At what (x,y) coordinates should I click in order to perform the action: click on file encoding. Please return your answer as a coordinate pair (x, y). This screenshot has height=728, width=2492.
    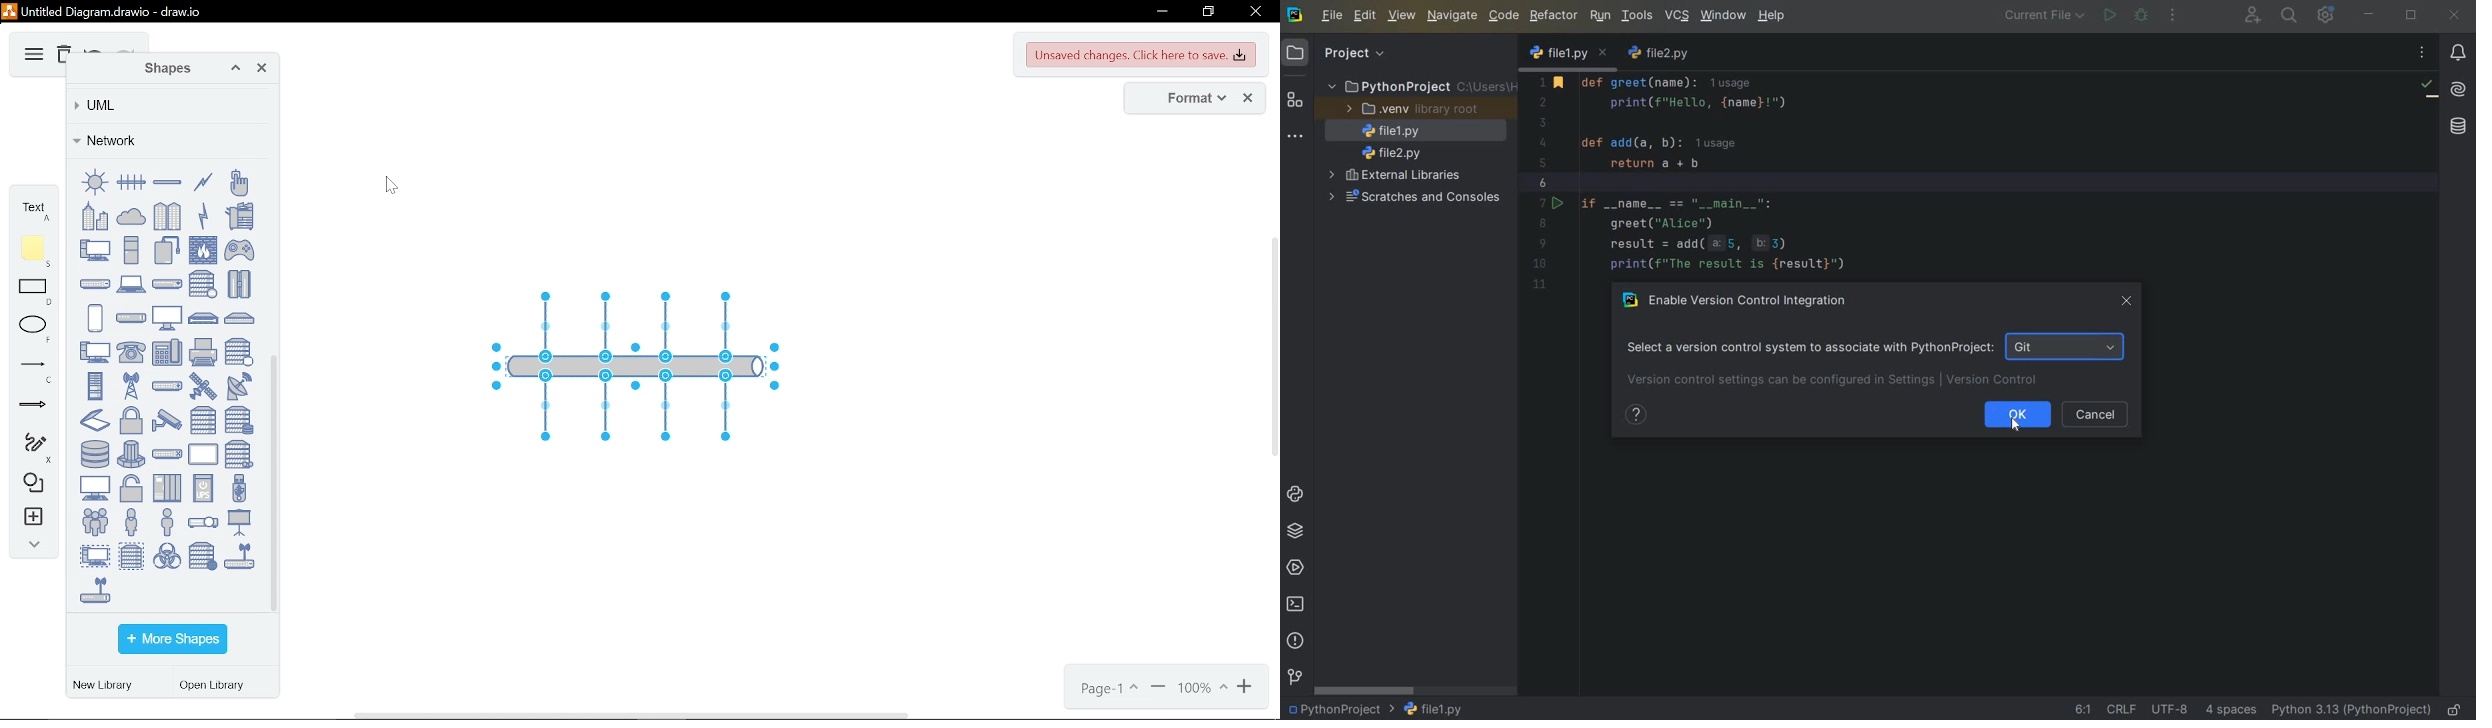
    Looking at the image, I should click on (2171, 708).